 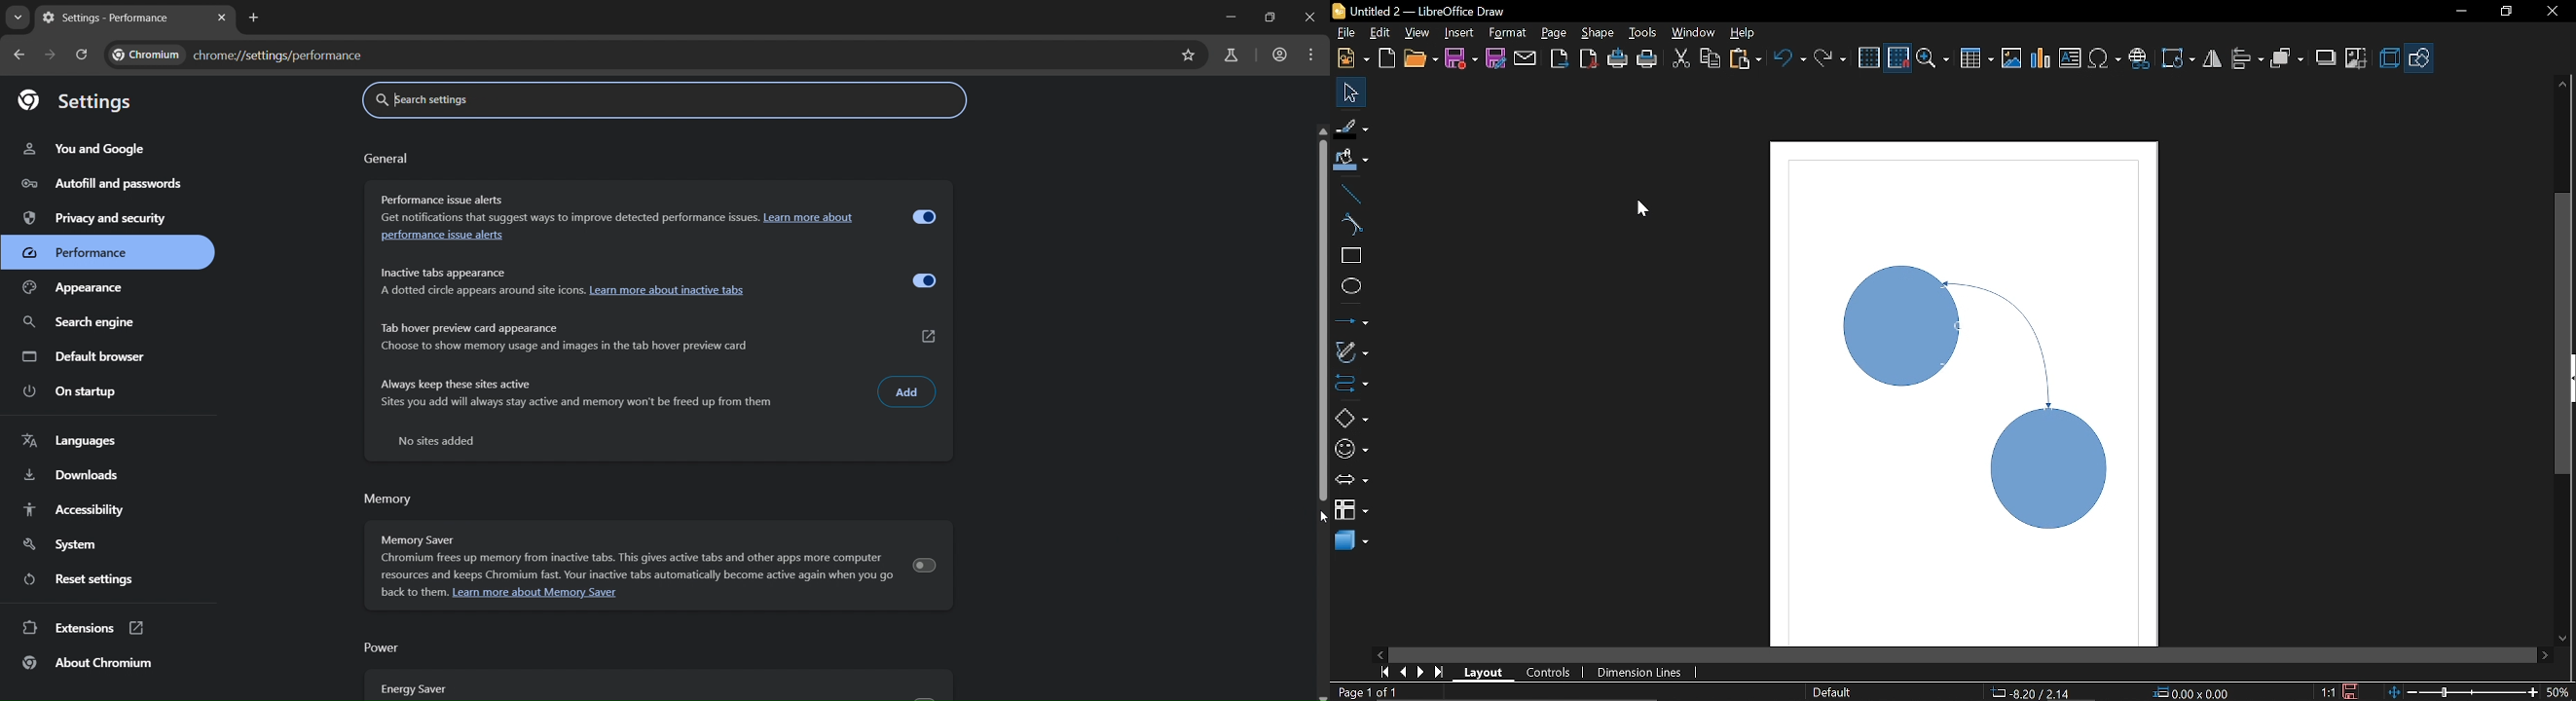 What do you see at coordinates (2325, 58) in the screenshot?
I see `Shadow` at bounding box center [2325, 58].